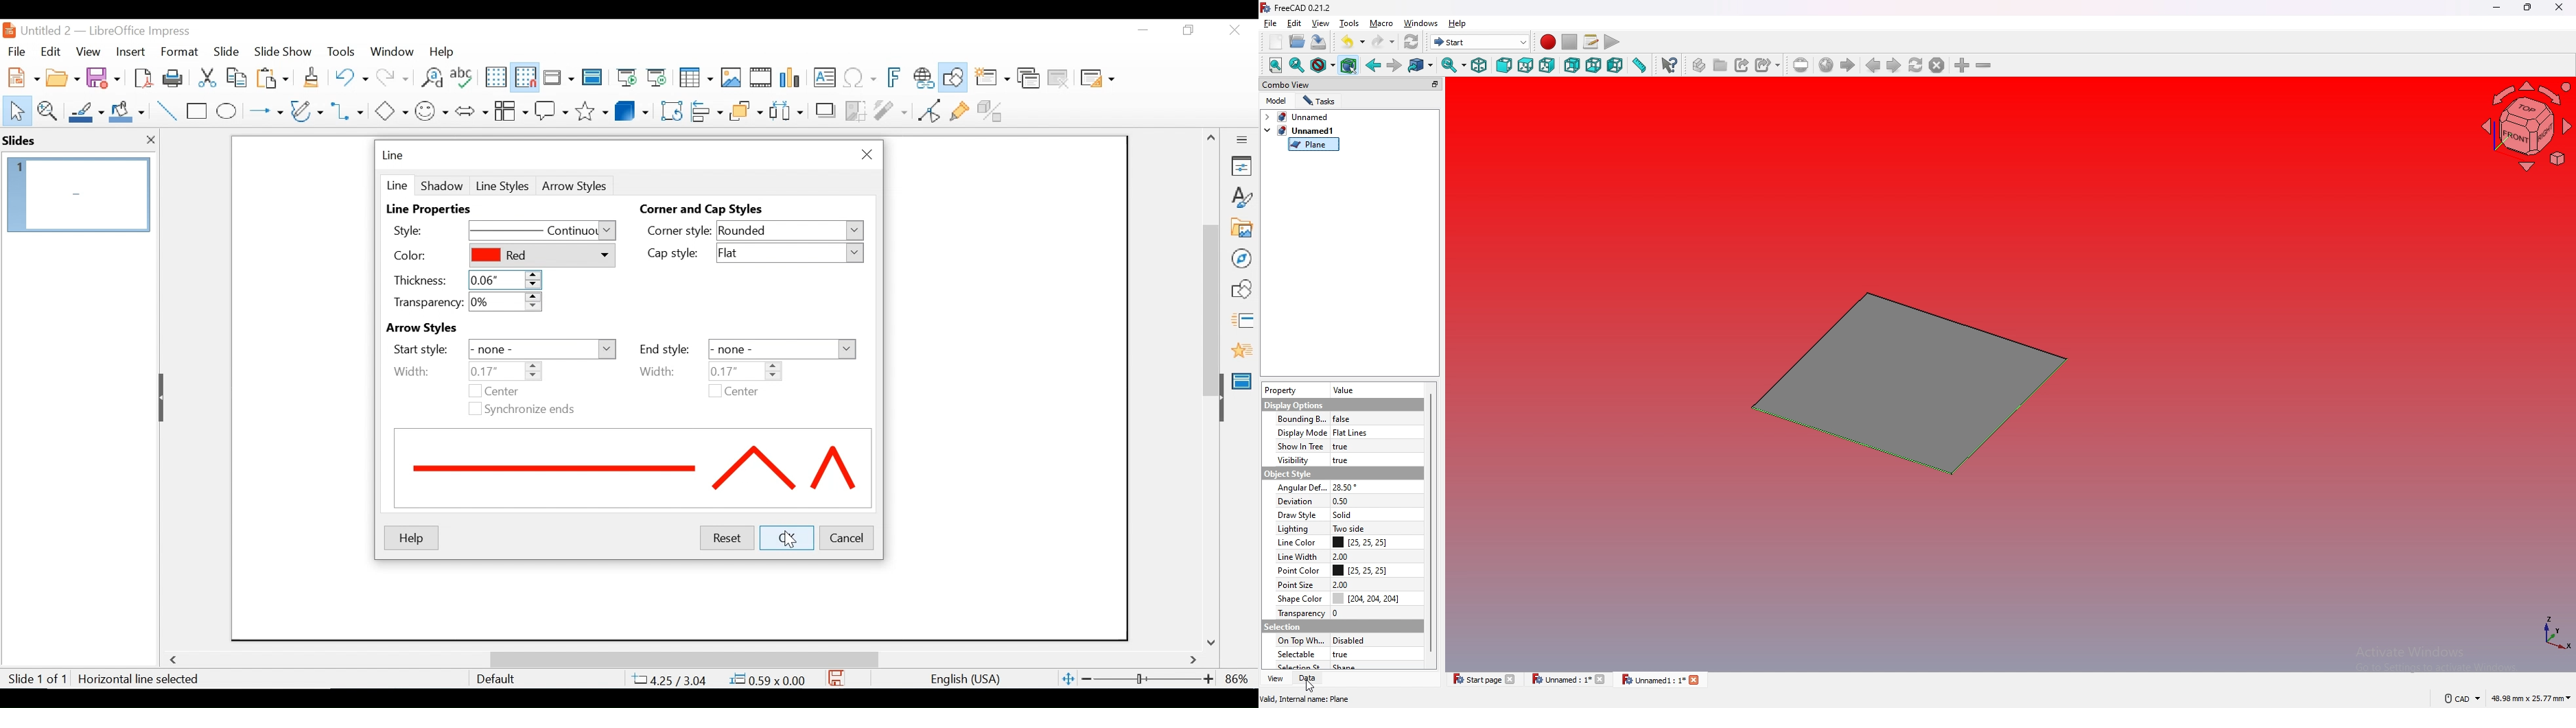 Image resolution: width=2576 pixels, height=728 pixels. Describe the element at coordinates (1298, 585) in the screenshot. I see `point size` at that location.